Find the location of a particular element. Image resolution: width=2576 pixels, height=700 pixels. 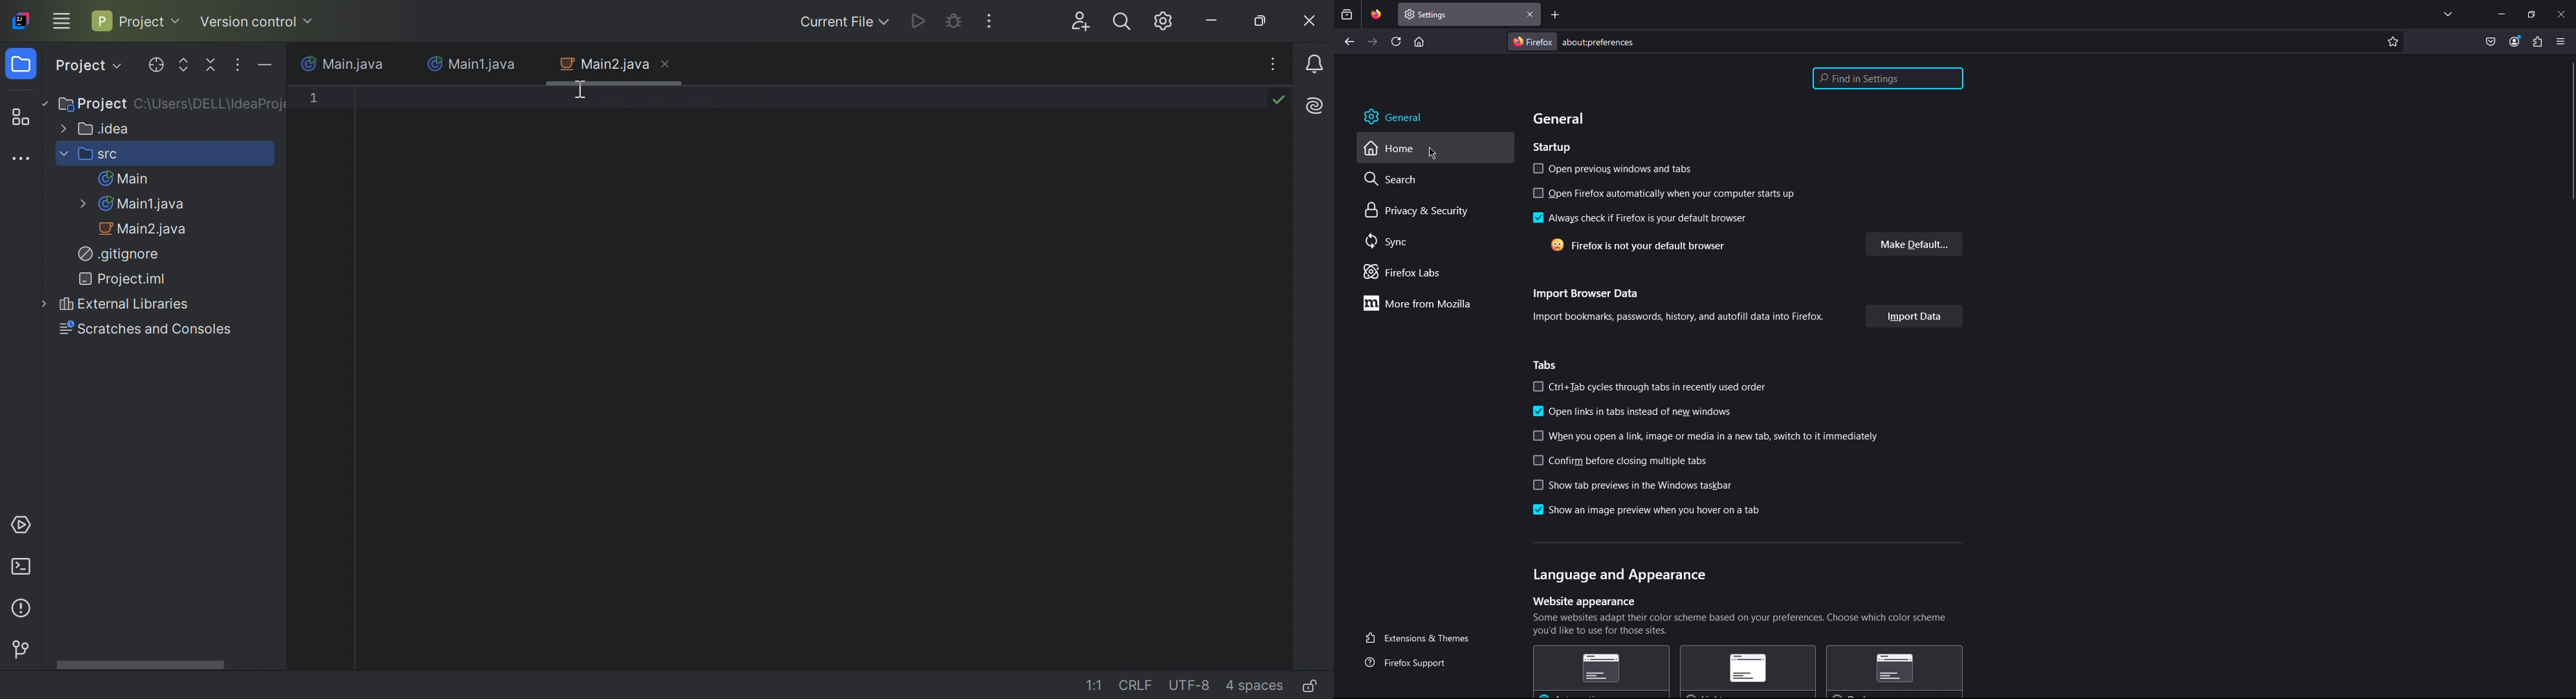

Pinned Tab is located at coordinates (1376, 14).